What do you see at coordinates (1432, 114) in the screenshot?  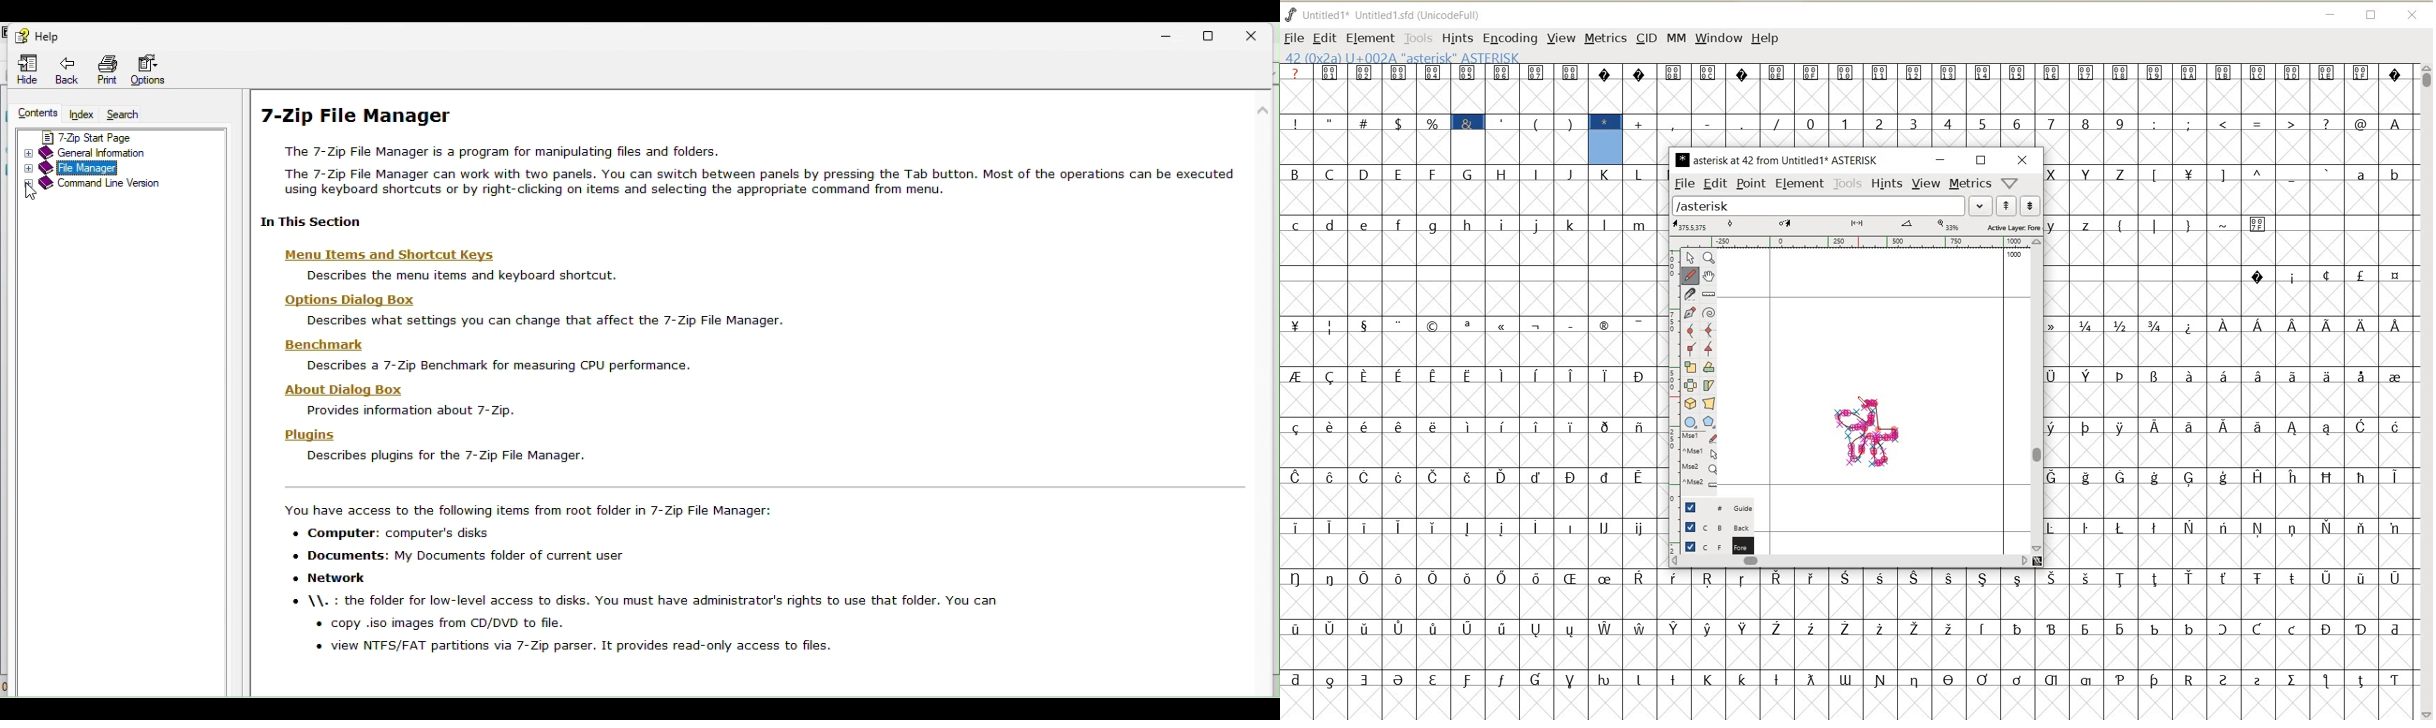 I see `GLYPHY SPECIAL CHARACTERS` at bounding box center [1432, 114].